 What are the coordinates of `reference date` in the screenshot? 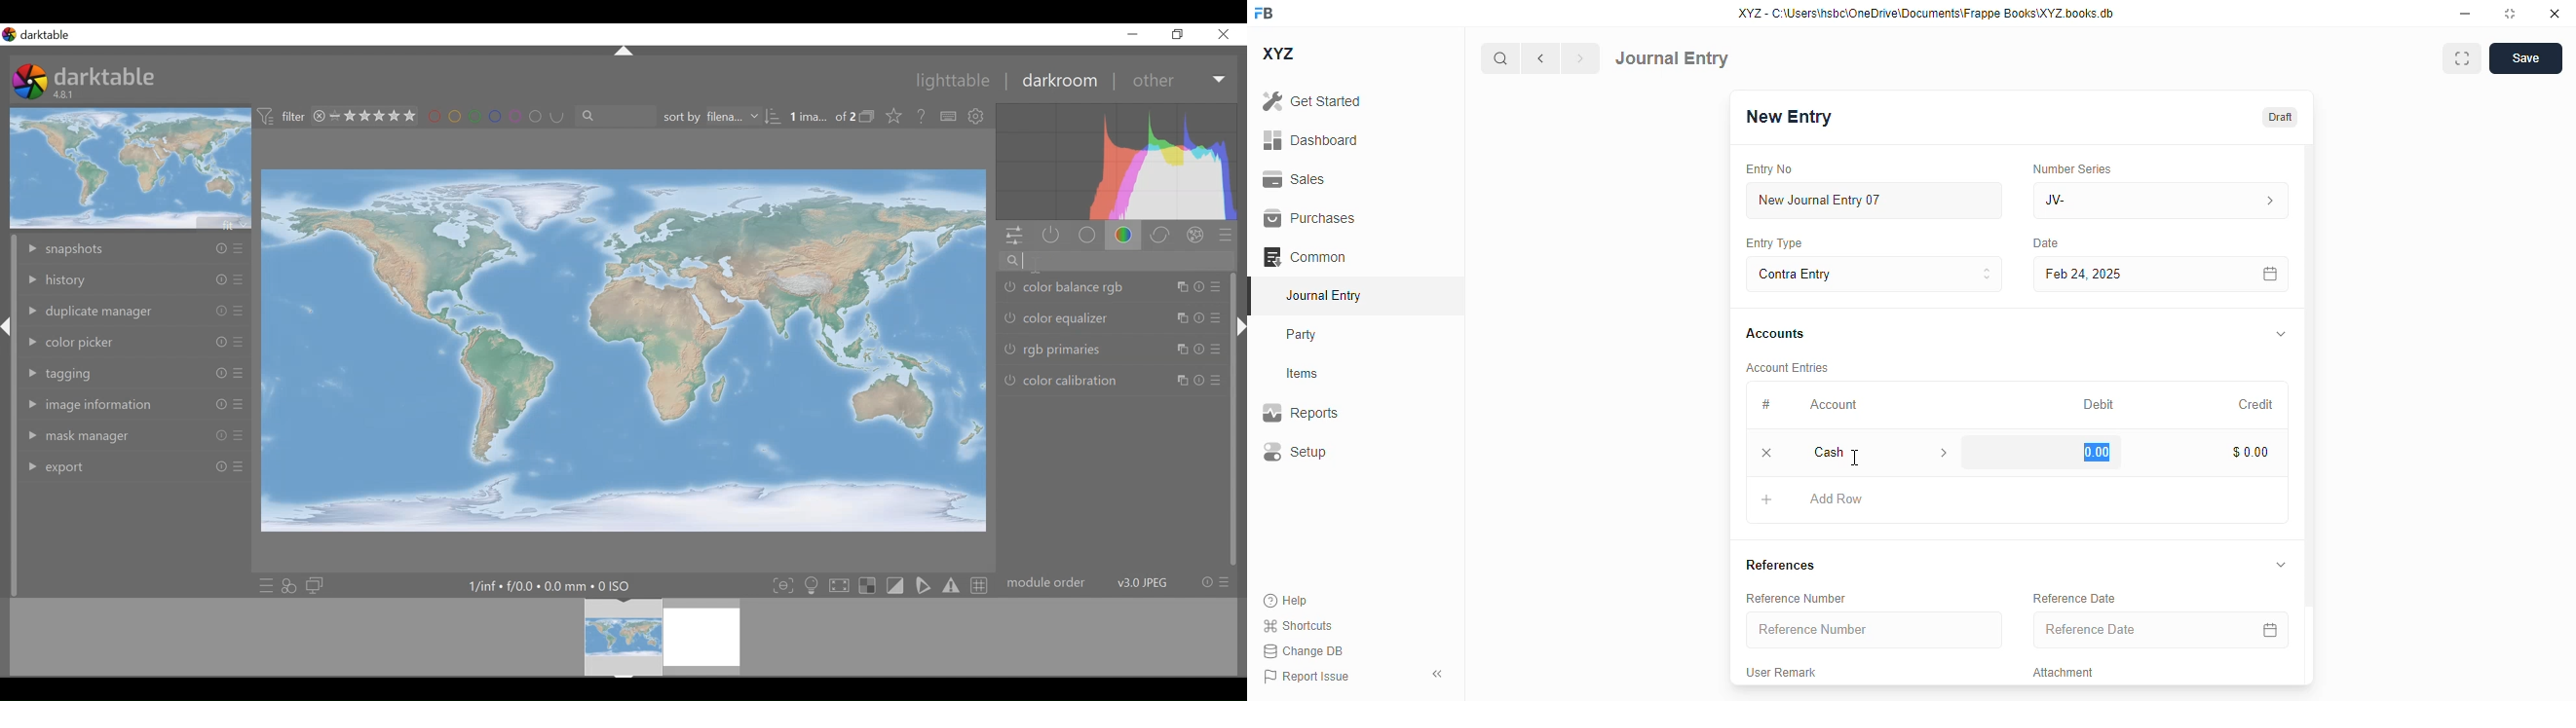 It's located at (2123, 630).